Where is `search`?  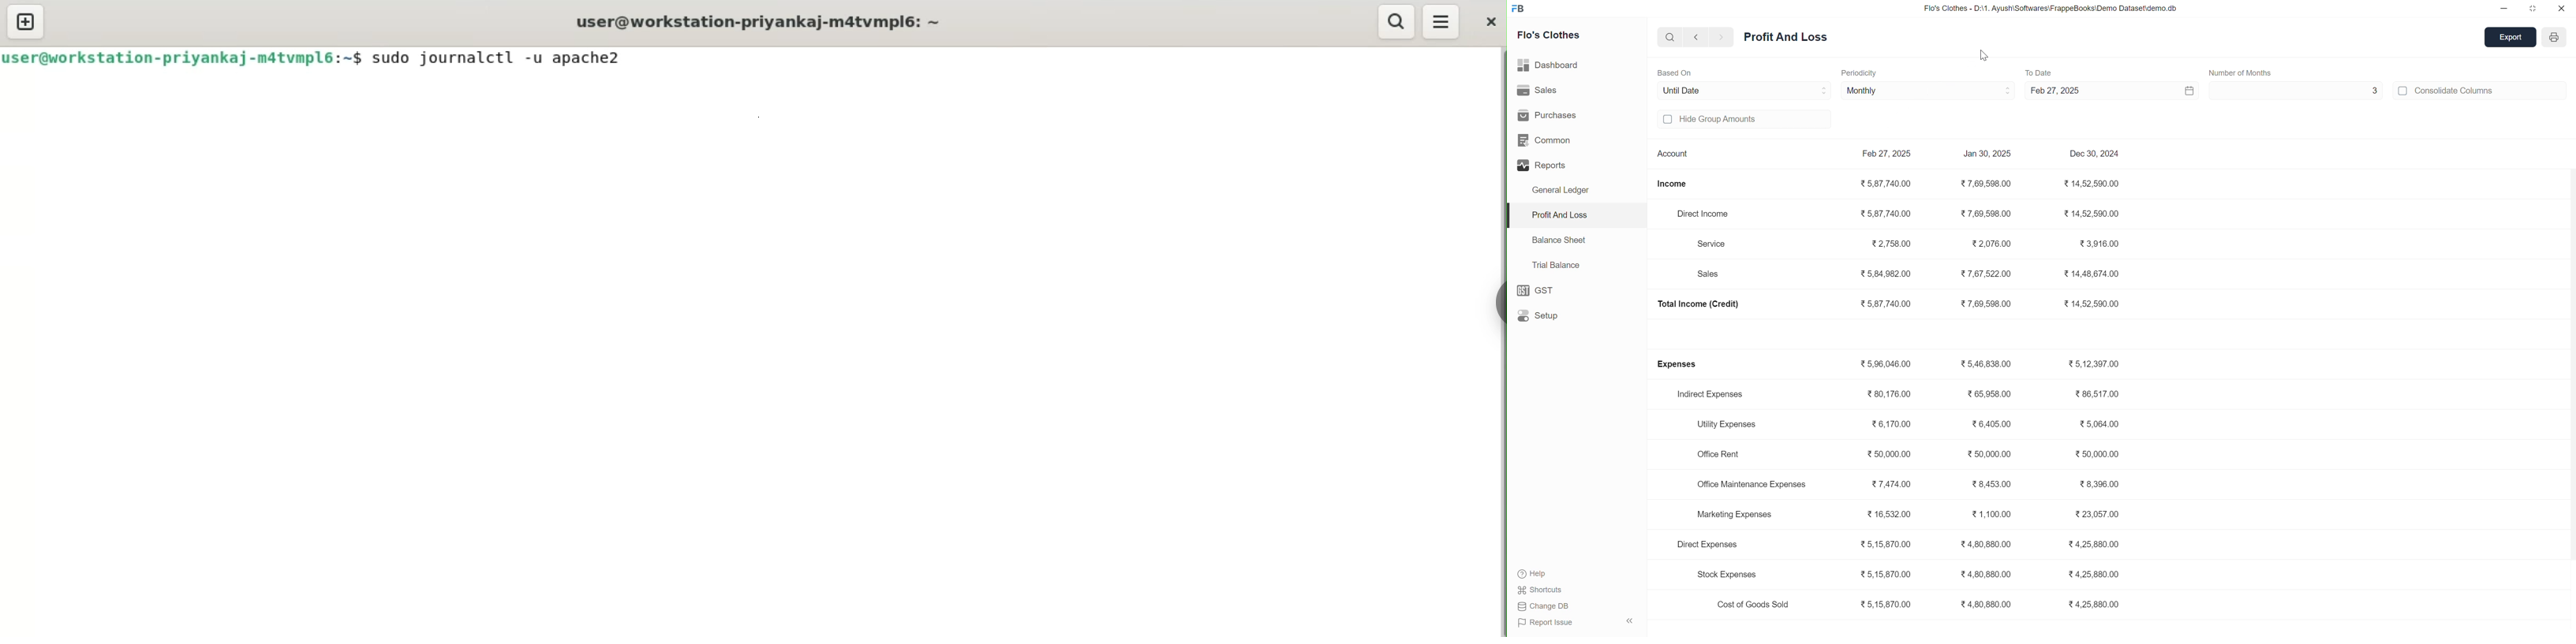
search is located at coordinates (1668, 37).